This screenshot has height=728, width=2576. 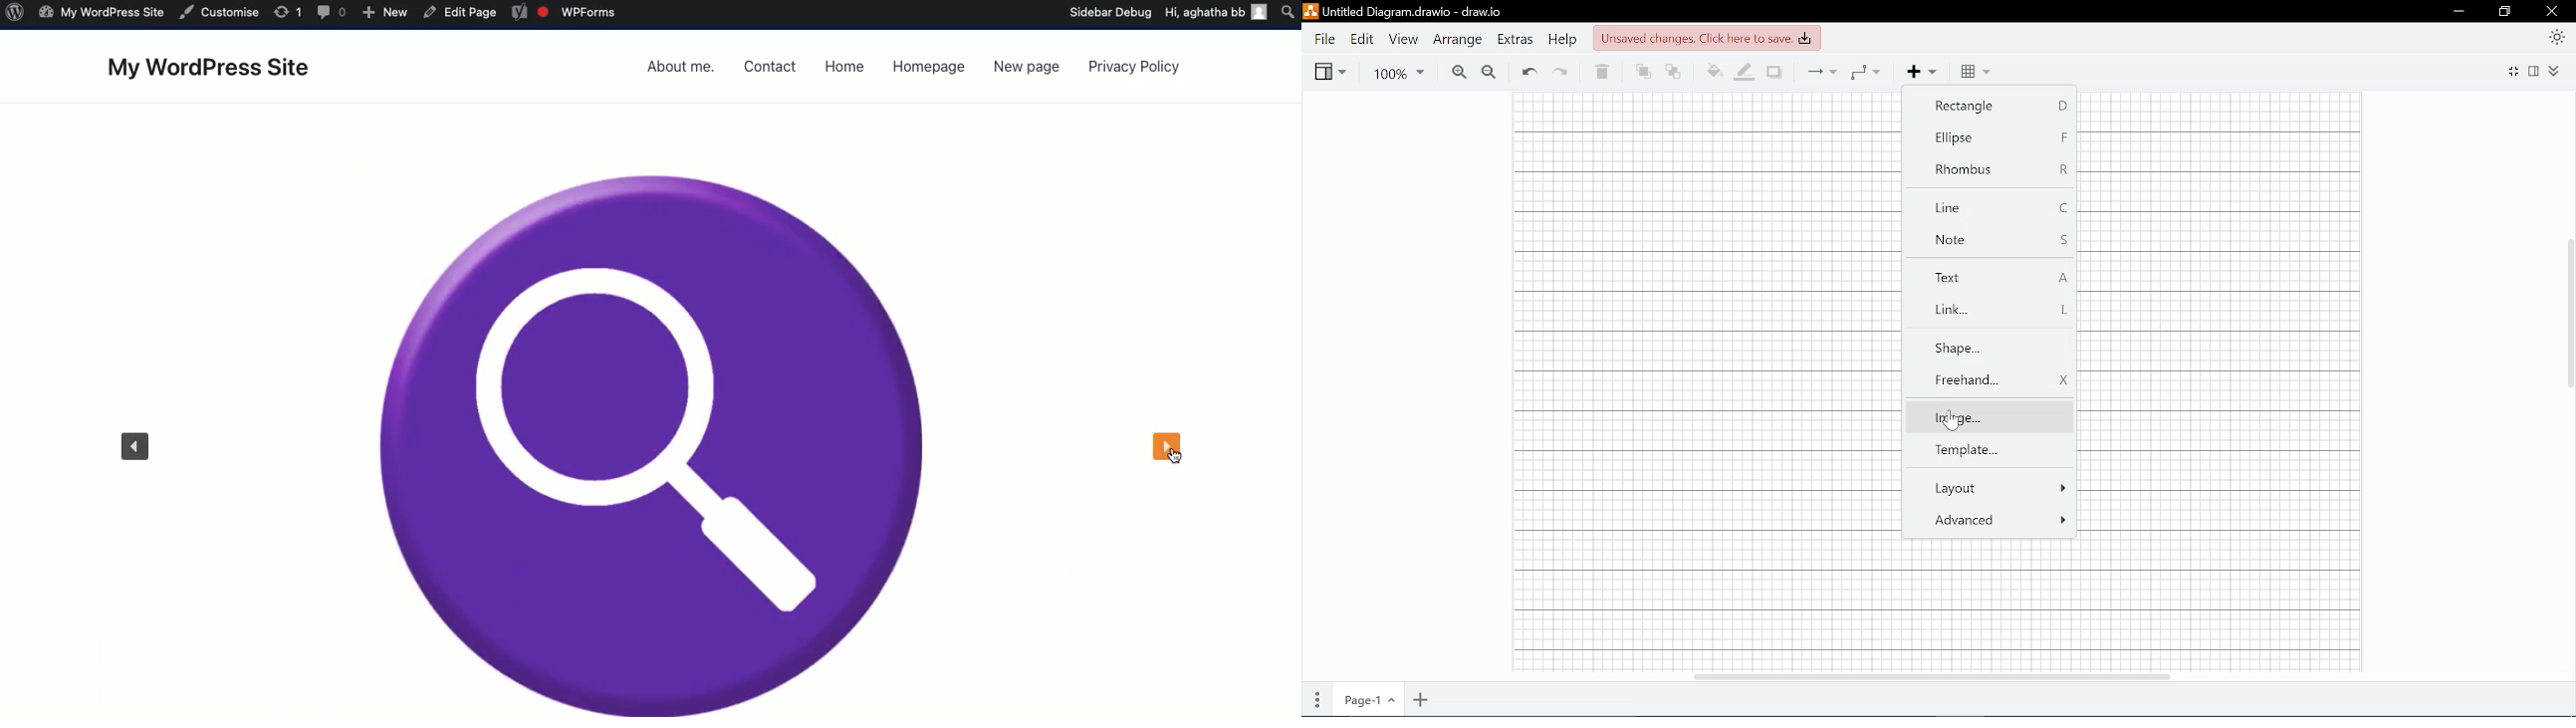 I want to click on Rhombus, so click(x=1994, y=170).